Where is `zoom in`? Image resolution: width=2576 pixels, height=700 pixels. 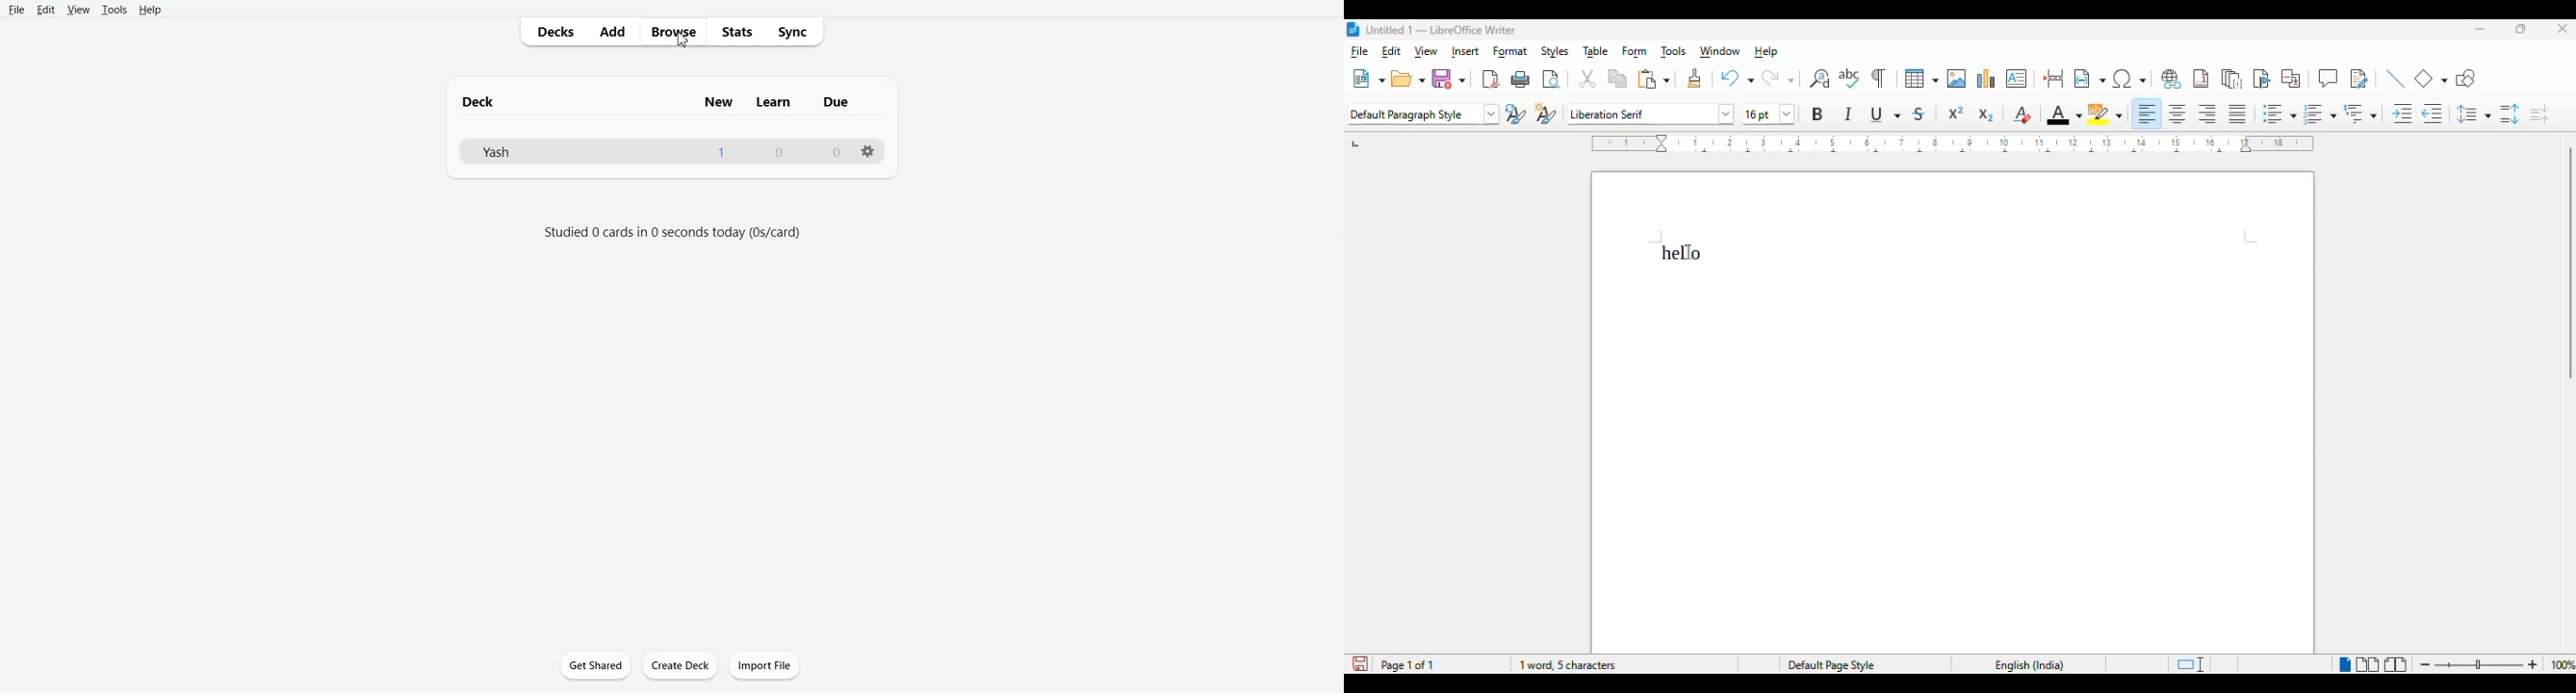 zoom in is located at coordinates (2532, 665).